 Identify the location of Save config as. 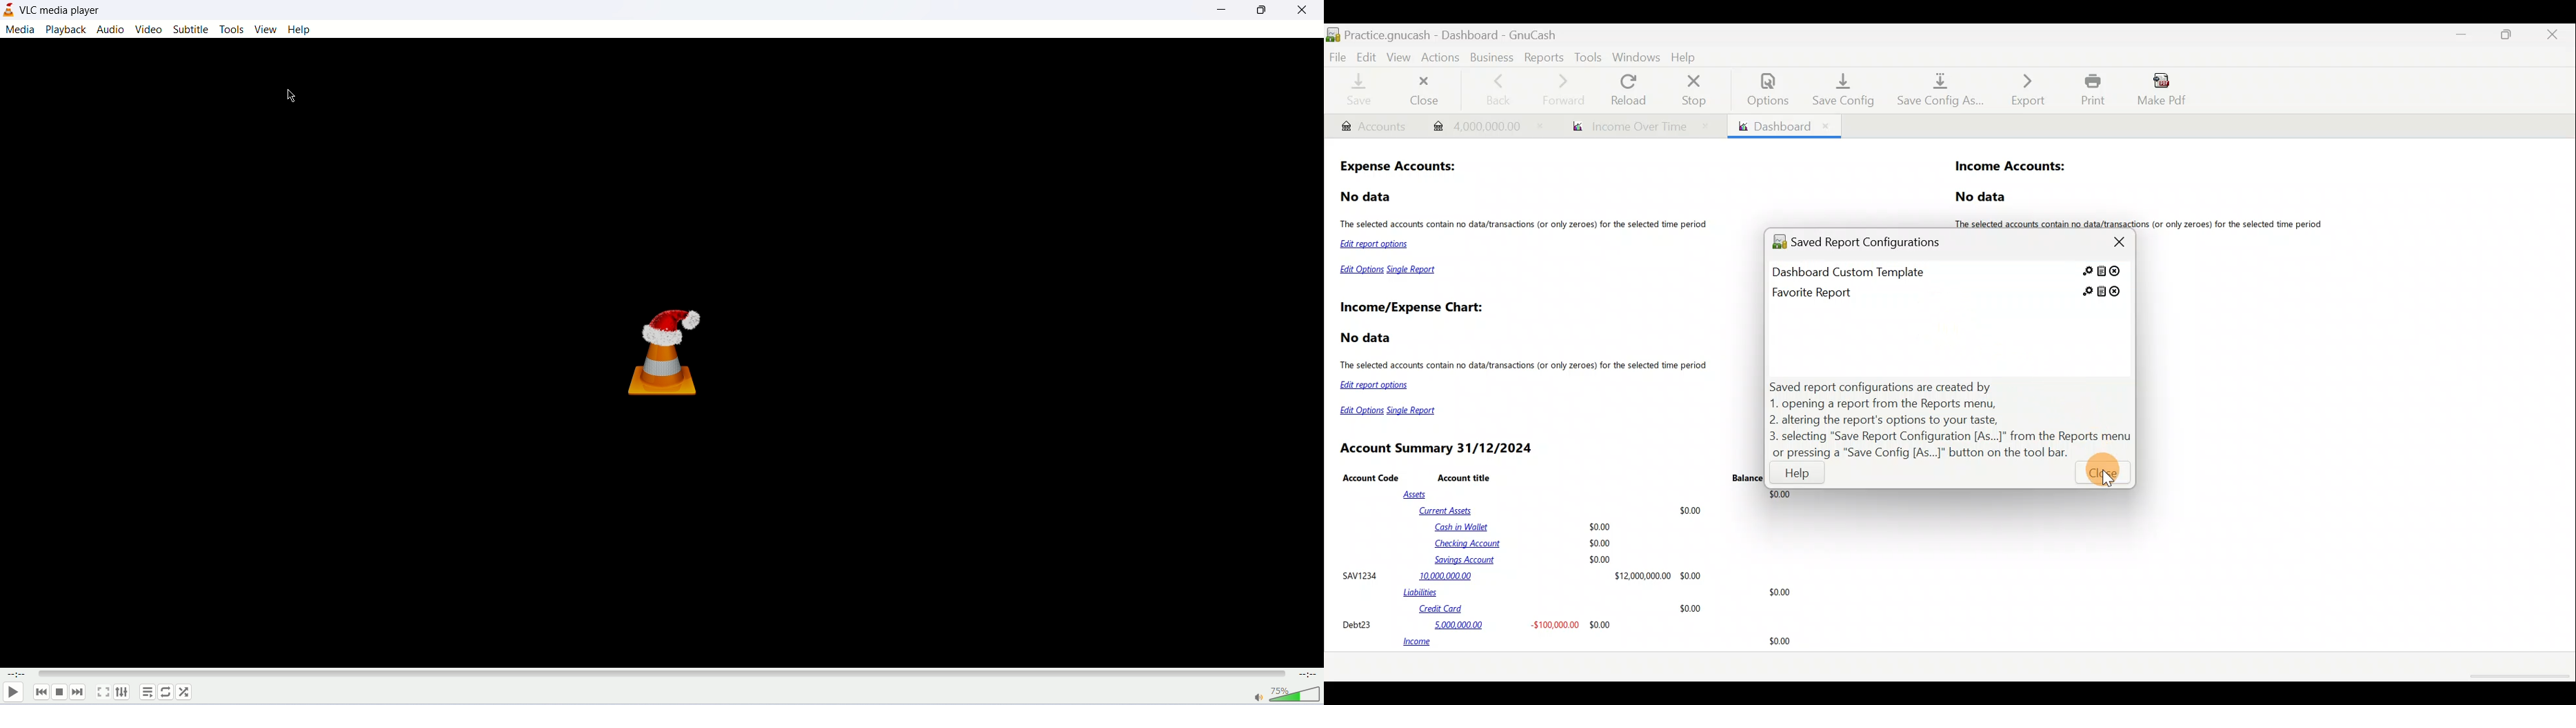
(1937, 91).